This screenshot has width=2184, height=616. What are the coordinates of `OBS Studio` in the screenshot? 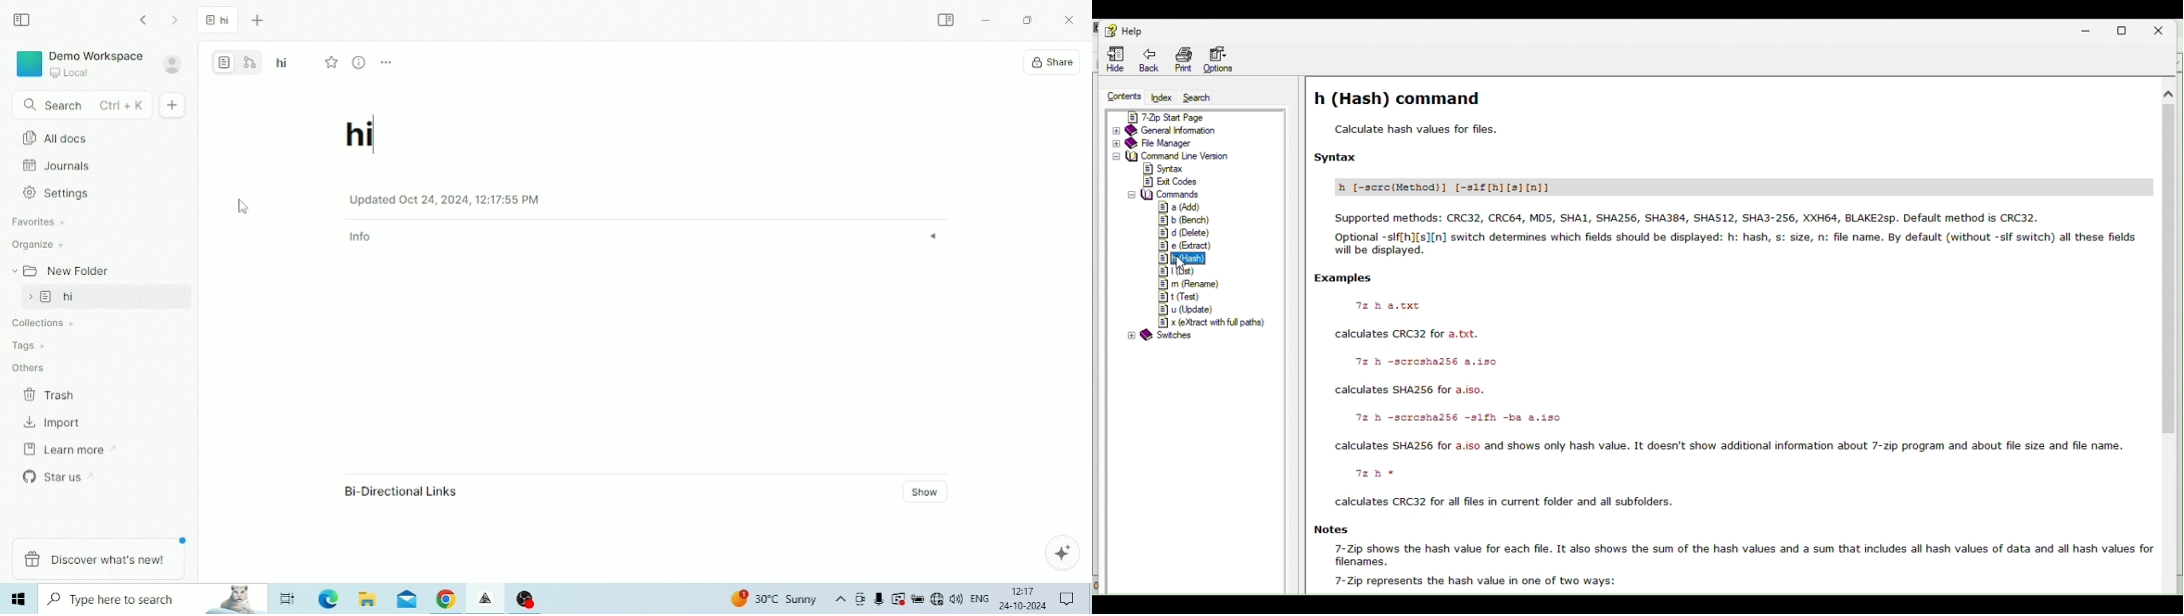 It's located at (526, 598).